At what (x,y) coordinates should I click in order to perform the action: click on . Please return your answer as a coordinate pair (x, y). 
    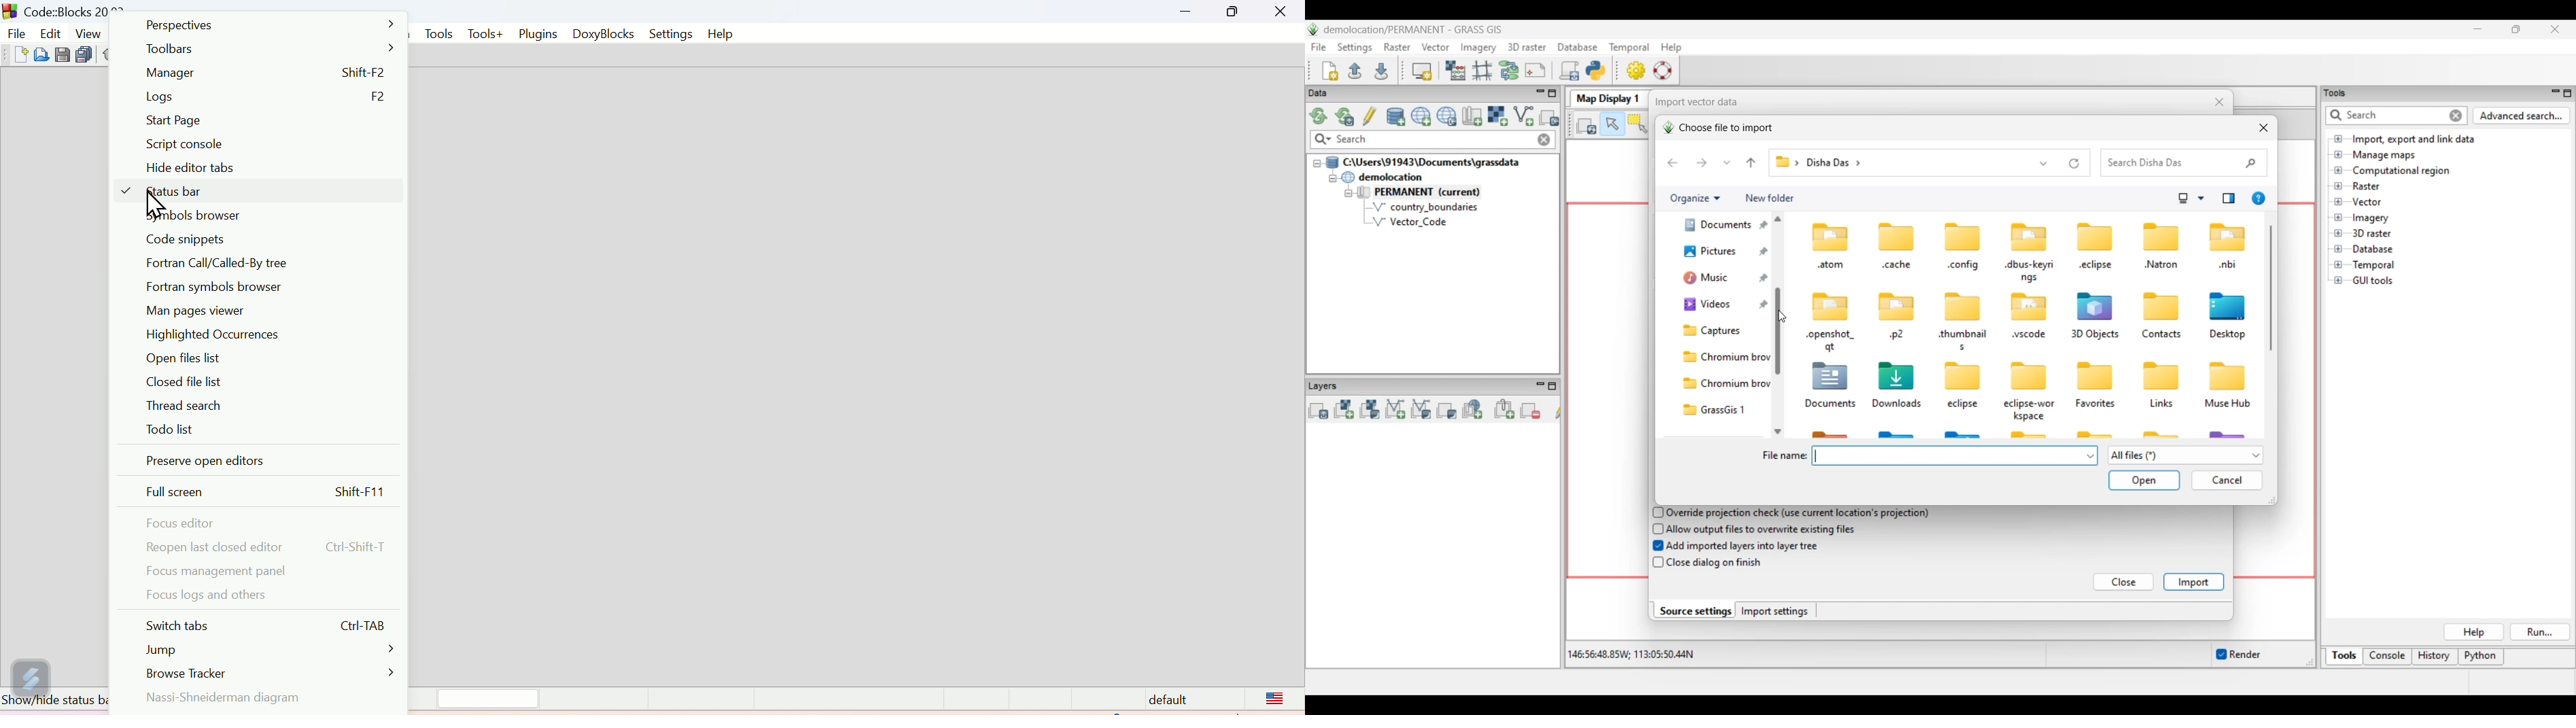
    Looking at the image, I should click on (18, 56).